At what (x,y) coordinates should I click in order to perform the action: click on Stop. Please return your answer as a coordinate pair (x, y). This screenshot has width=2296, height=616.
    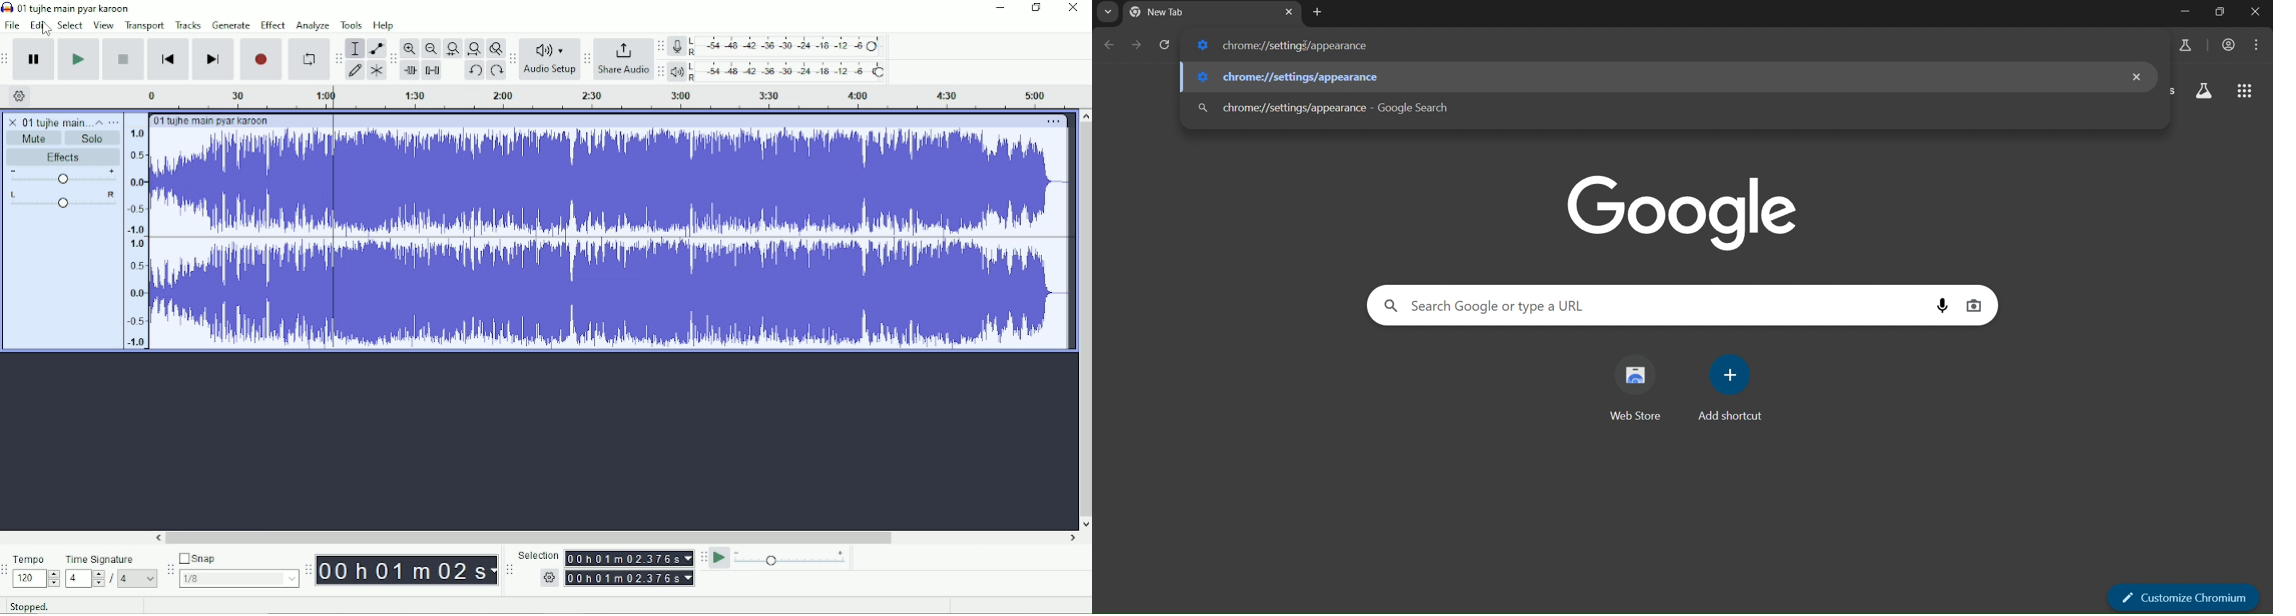
    Looking at the image, I should click on (123, 59).